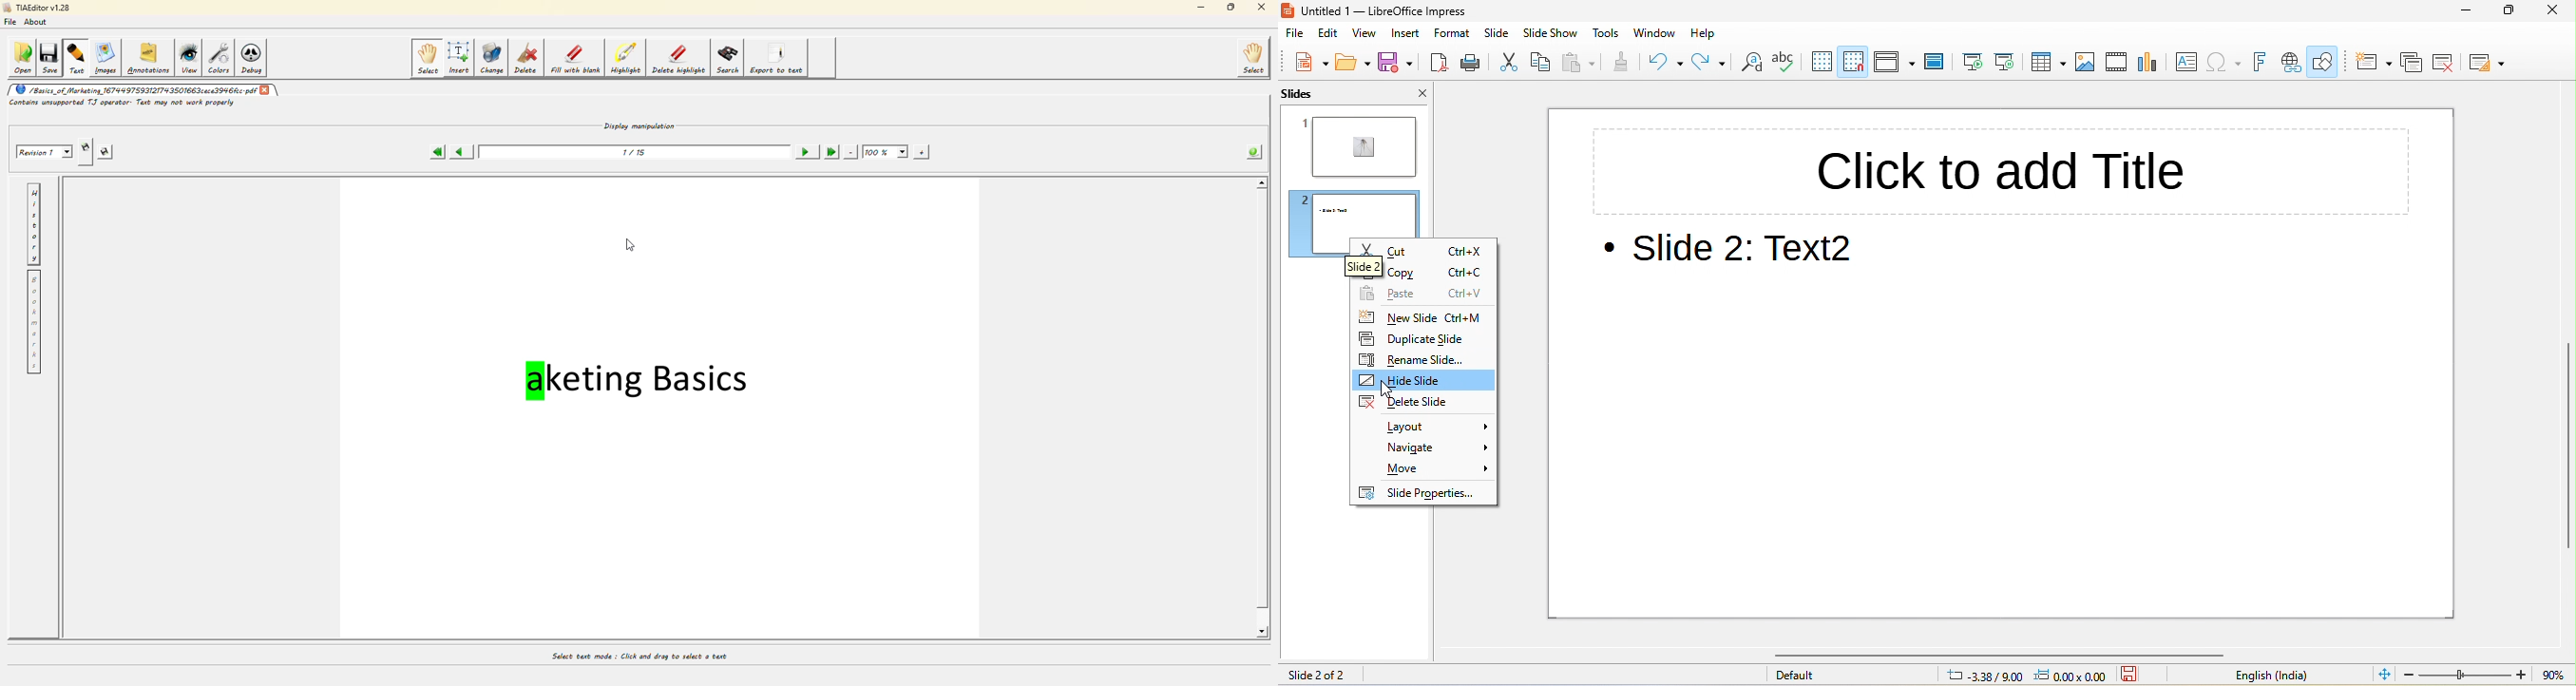 The image size is (2576, 700). What do you see at coordinates (2328, 60) in the screenshot?
I see `show draw function` at bounding box center [2328, 60].